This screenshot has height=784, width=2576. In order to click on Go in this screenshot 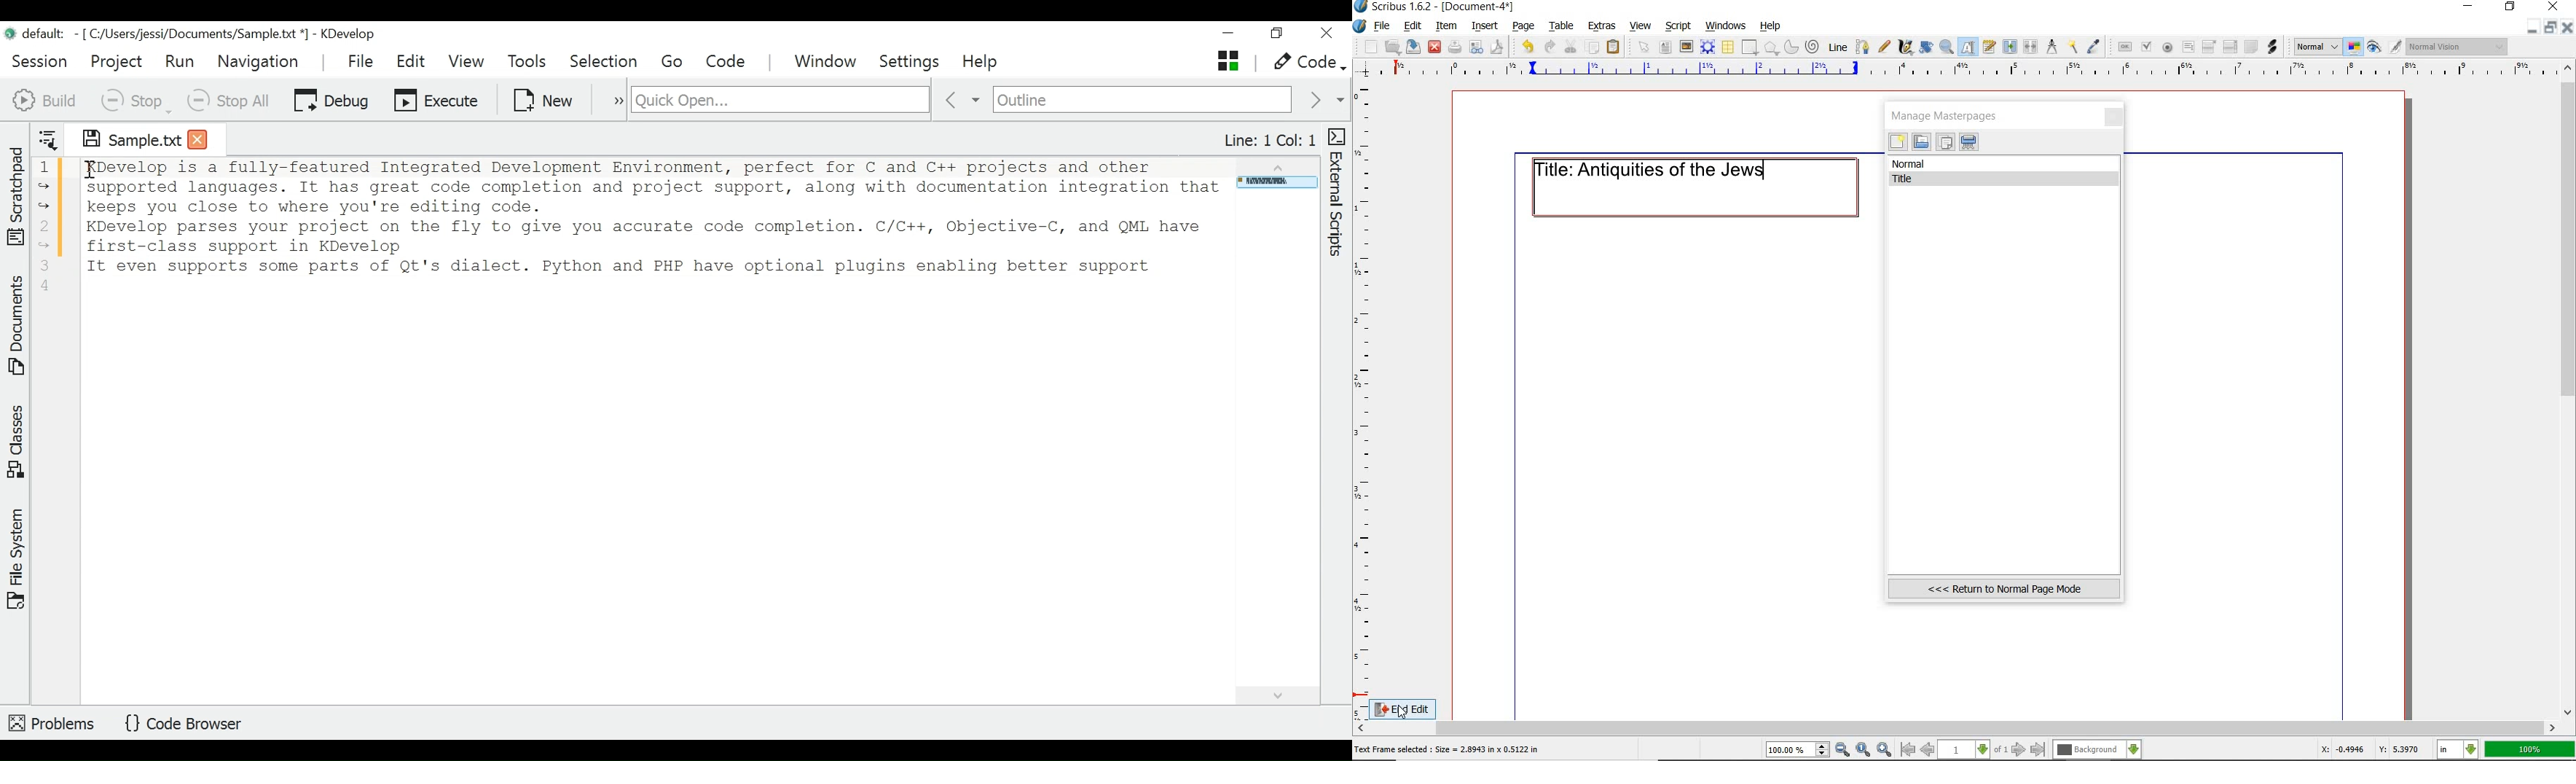, I will do `click(675, 62)`.